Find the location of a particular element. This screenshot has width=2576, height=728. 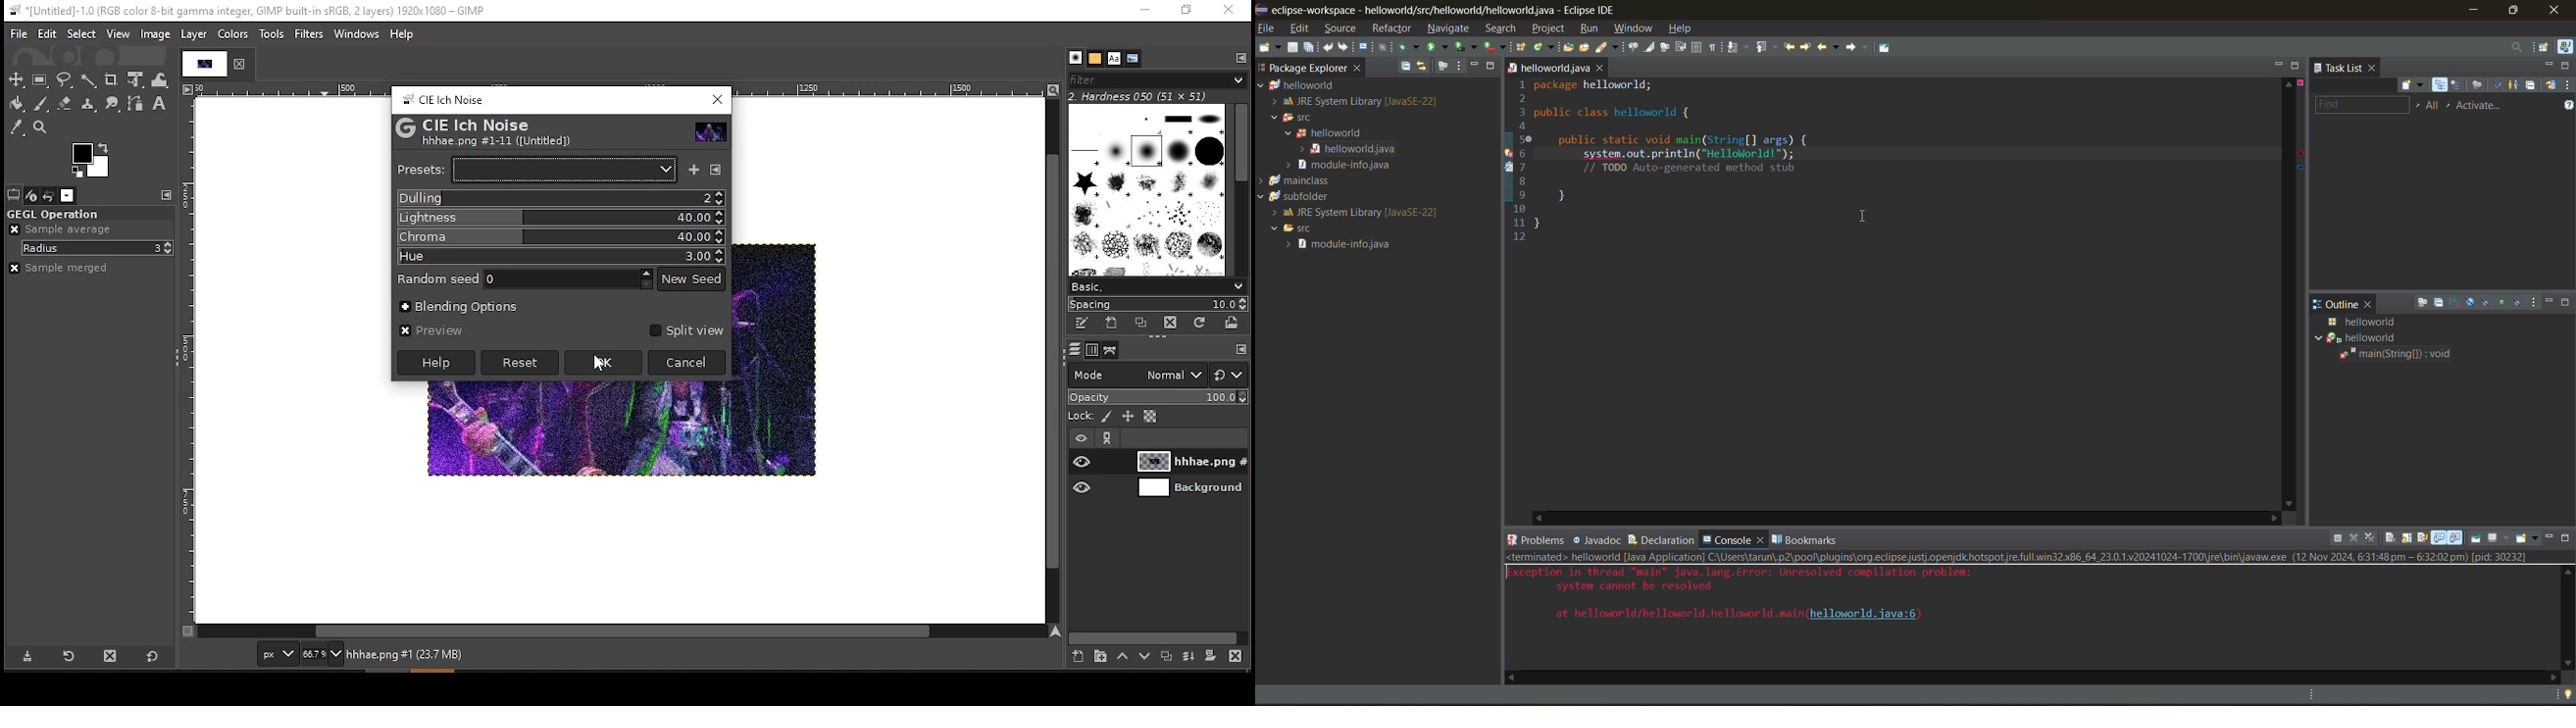

cancel is located at coordinates (689, 364).